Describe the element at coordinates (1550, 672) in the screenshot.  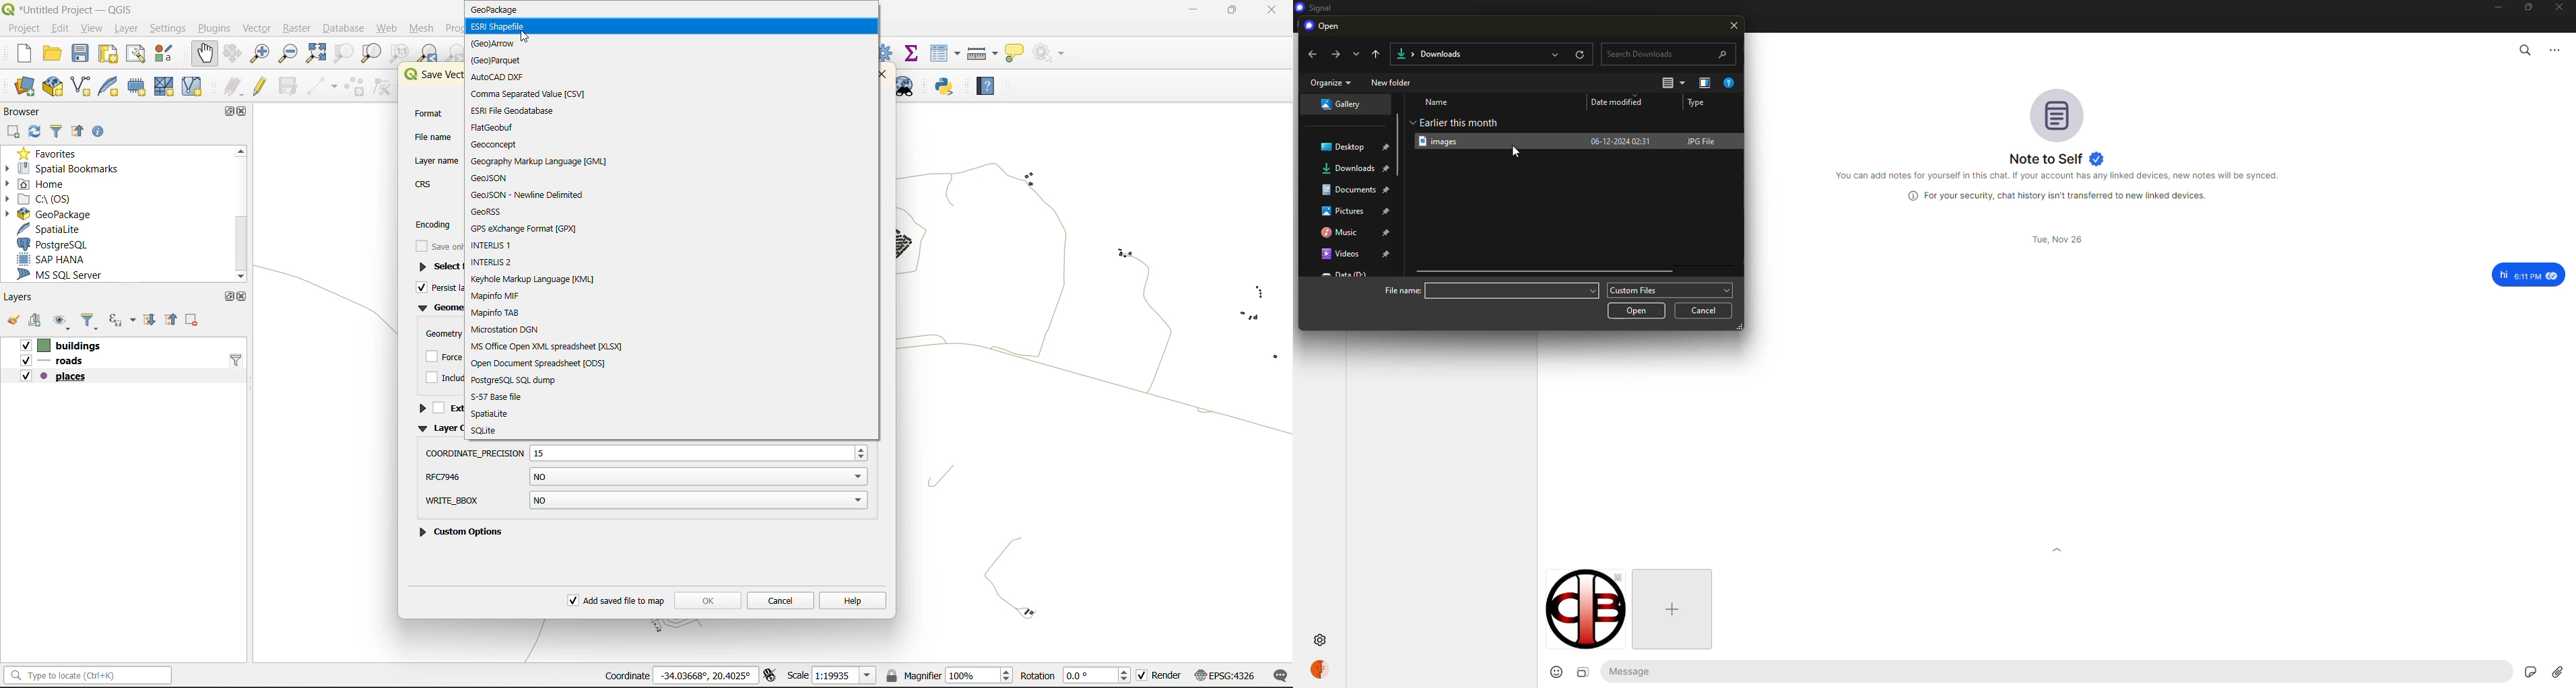
I see `emoji` at that location.